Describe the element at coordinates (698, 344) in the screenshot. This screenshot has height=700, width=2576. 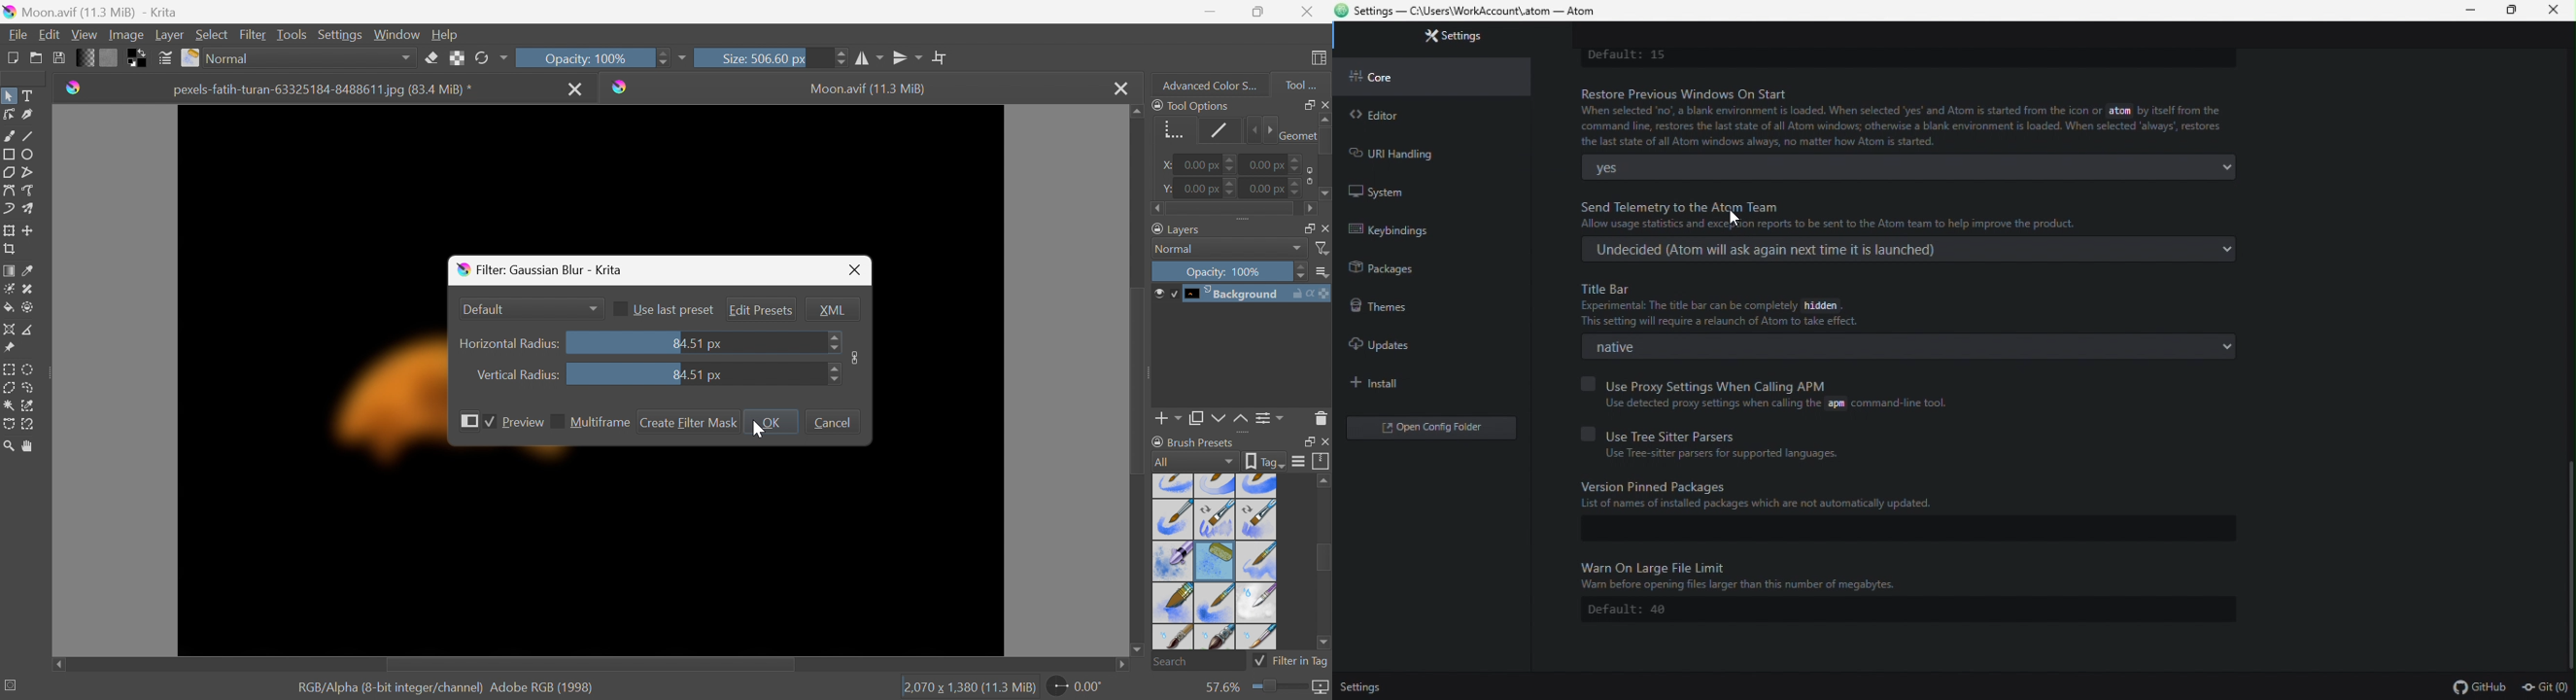
I see `84.51 px` at that location.